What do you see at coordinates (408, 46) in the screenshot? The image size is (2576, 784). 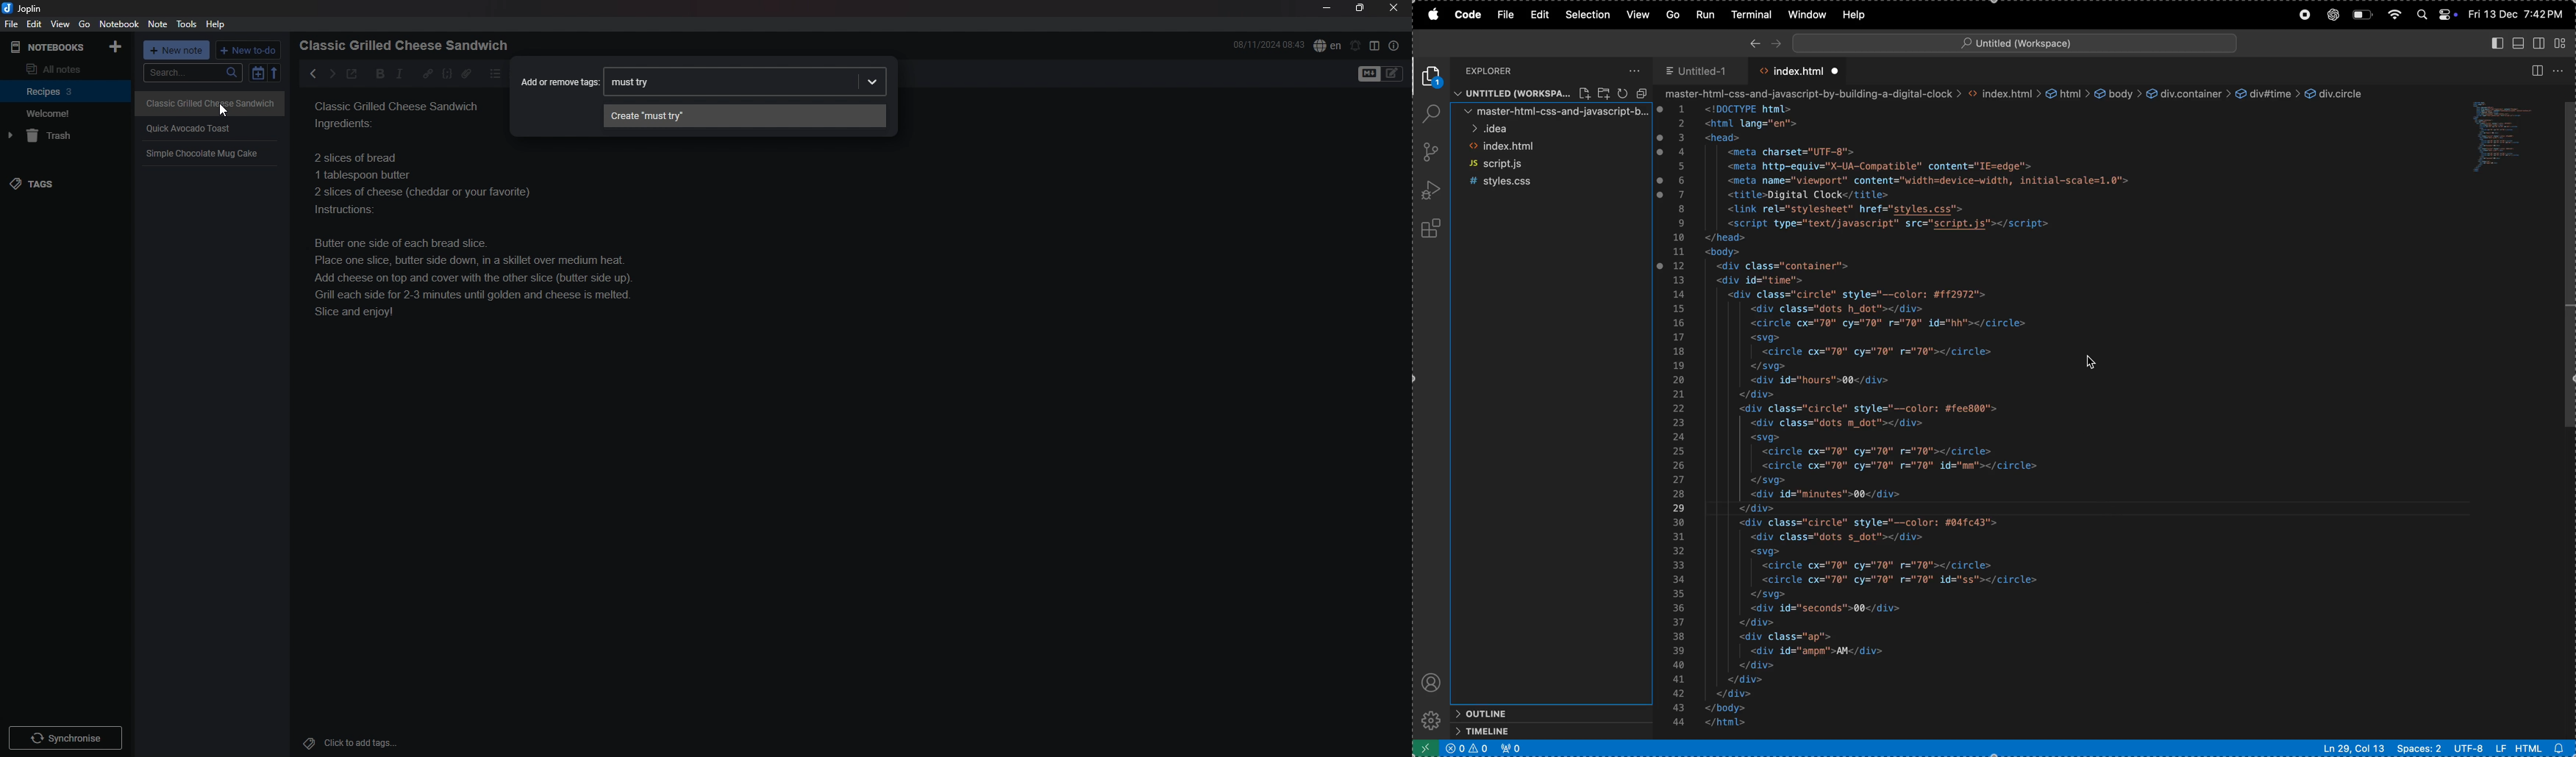 I see `heading` at bounding box center [408, 46].